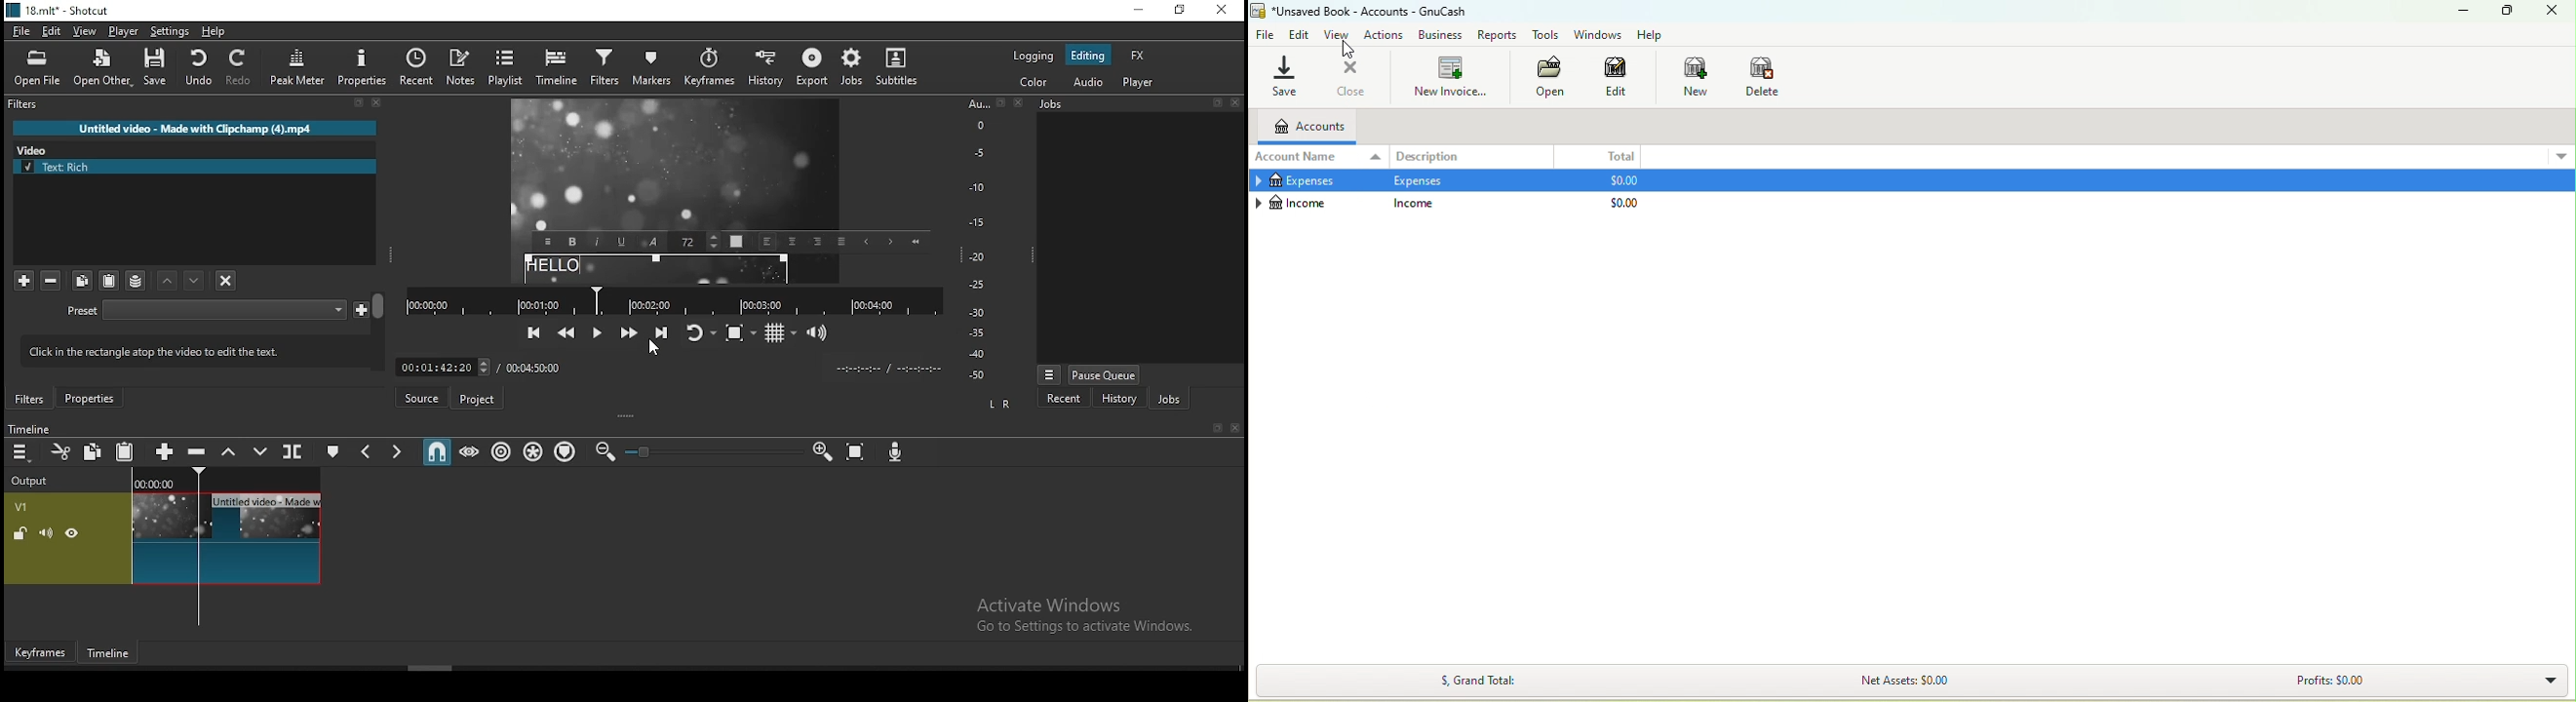  I want to click on Timeline Navigator, so click(674, 301).